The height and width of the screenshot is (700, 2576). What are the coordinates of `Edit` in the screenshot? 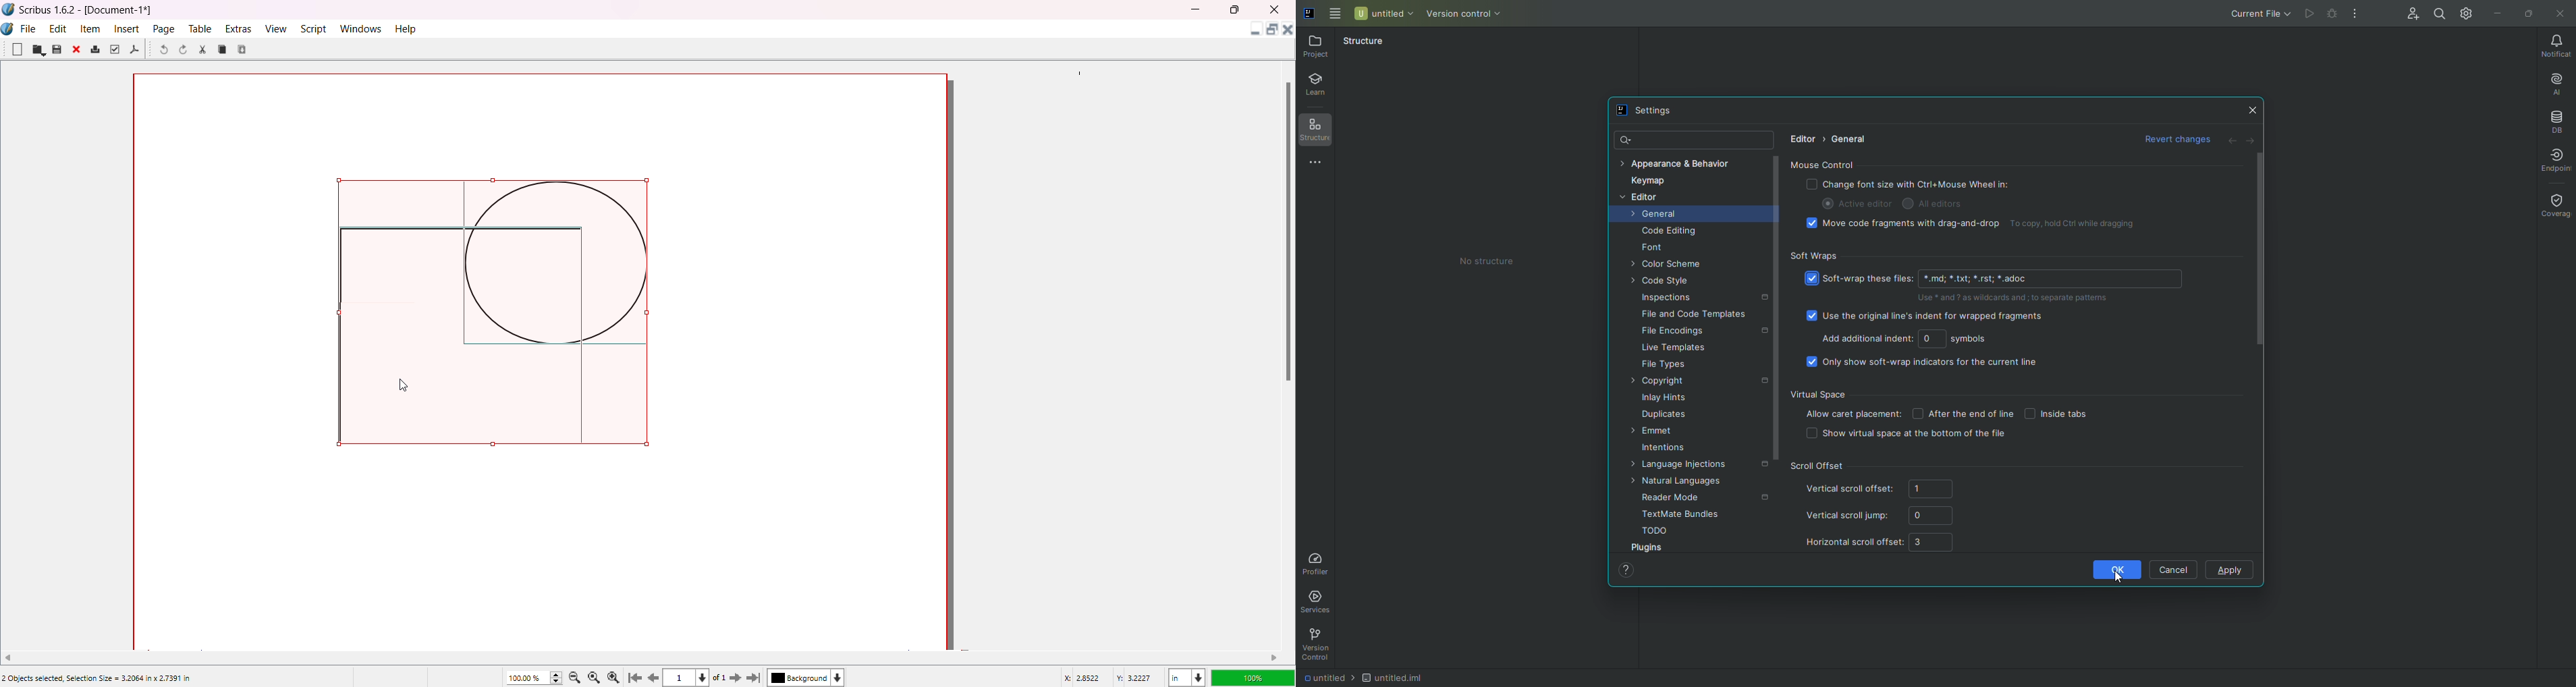 It's located at (58, 28).